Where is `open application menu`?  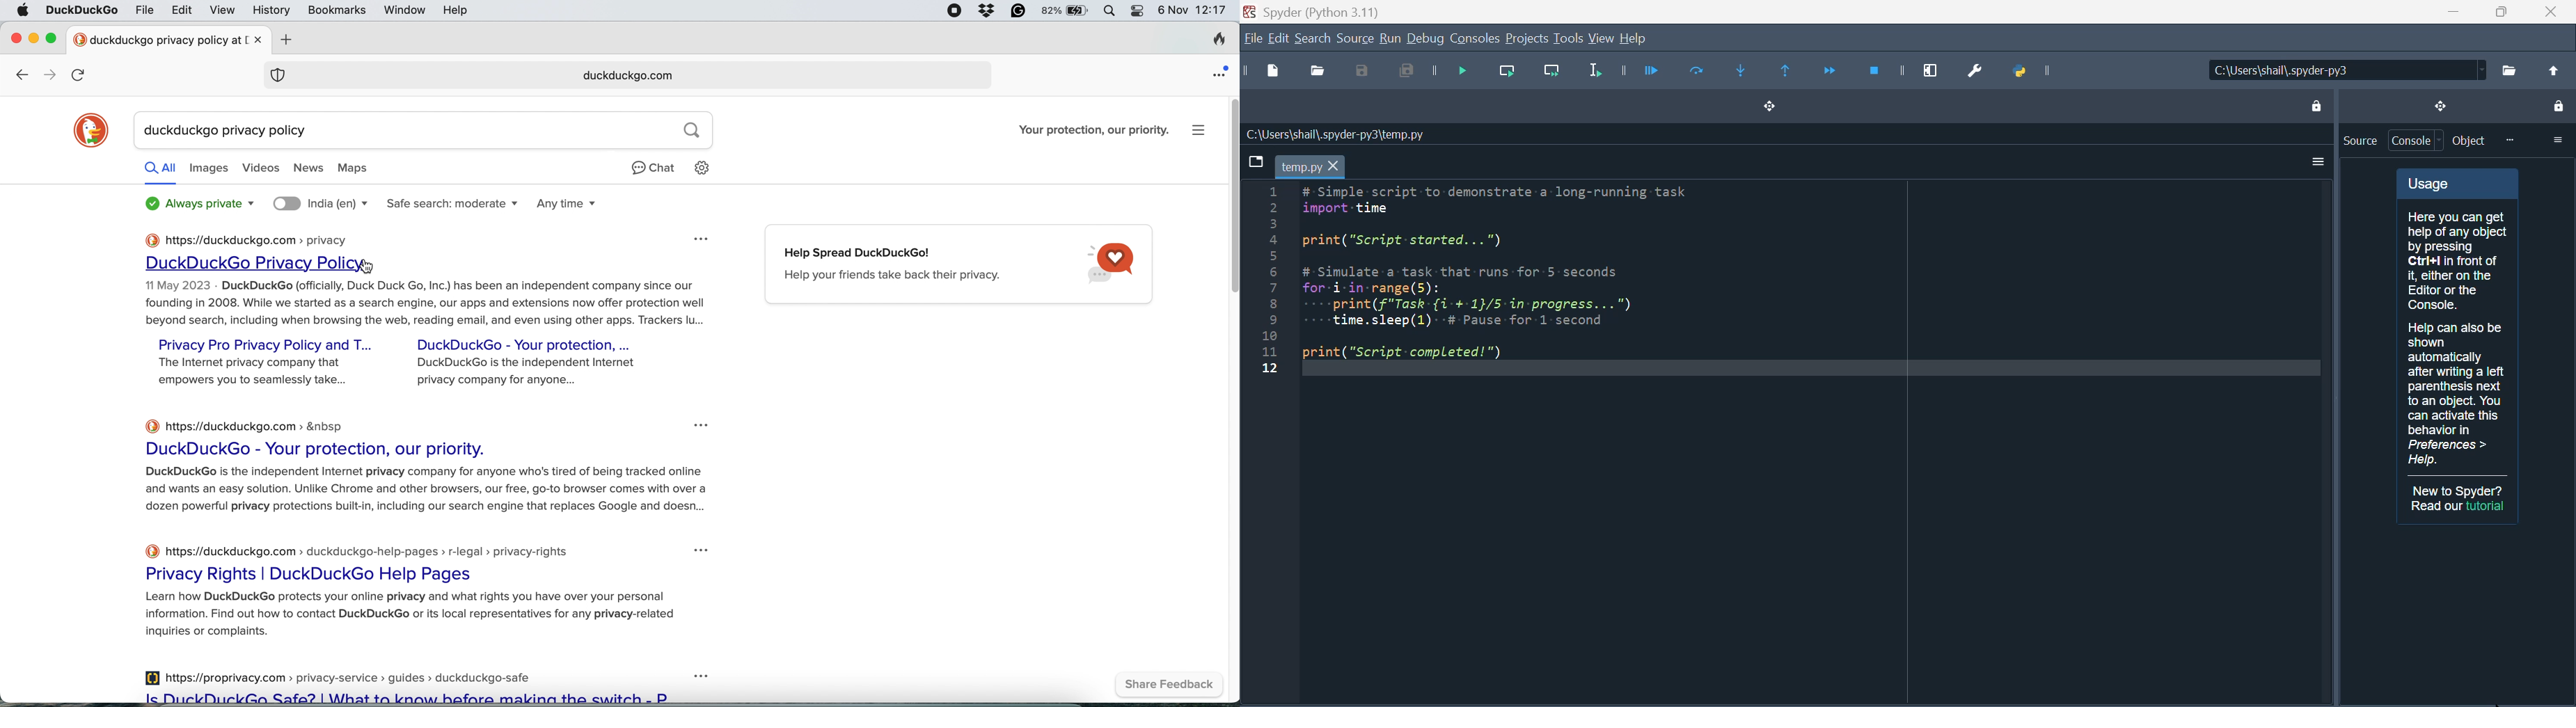 open application menu is located at coordinates (1216, 74).